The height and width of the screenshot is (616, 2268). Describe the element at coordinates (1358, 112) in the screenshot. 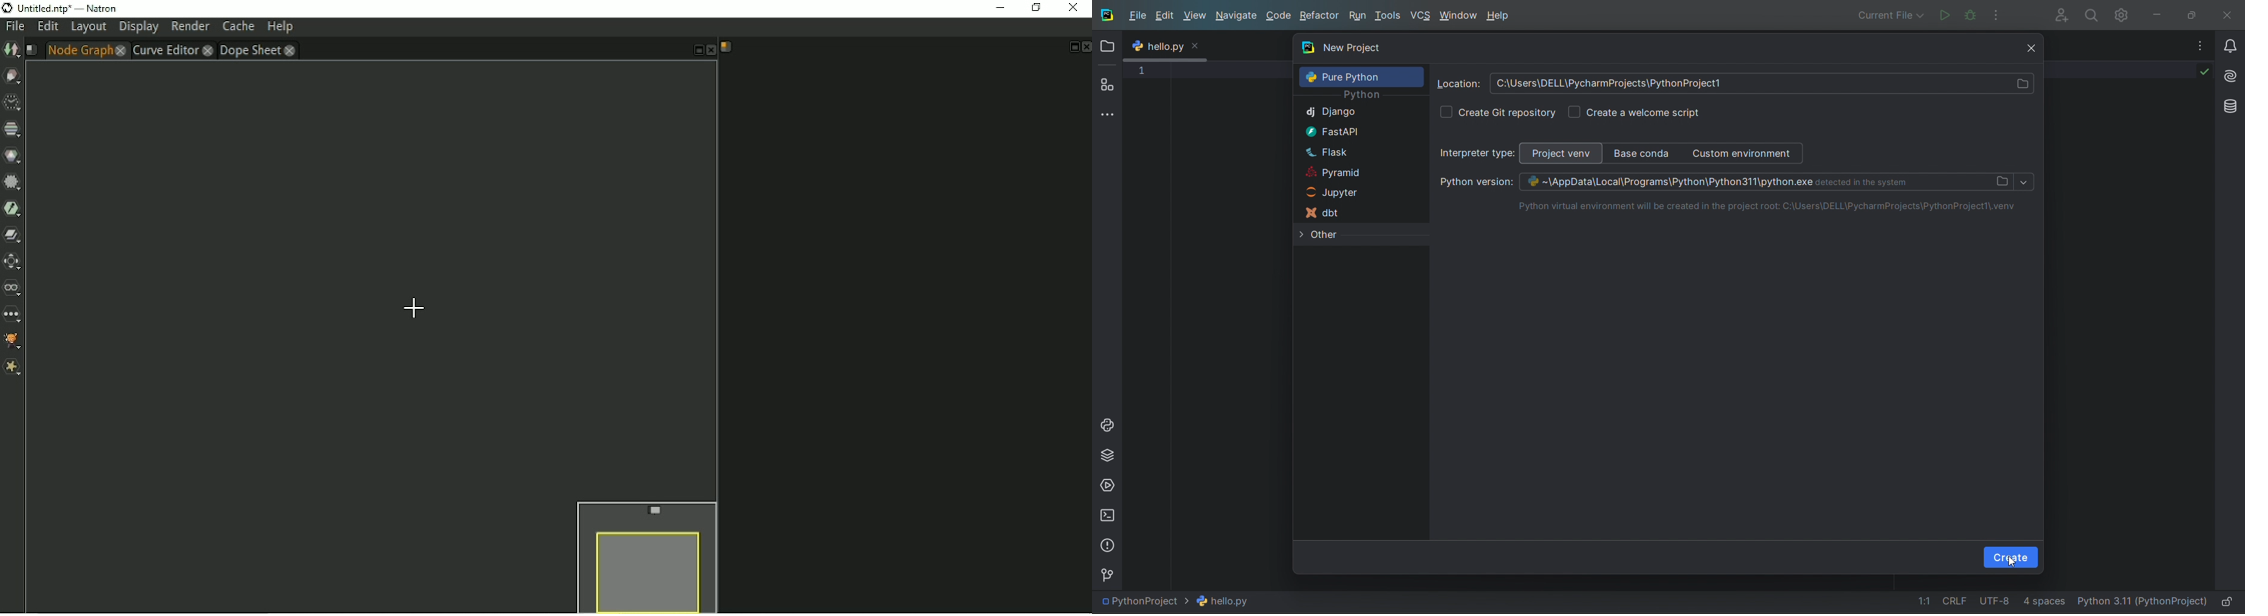

I see `django` at that location.